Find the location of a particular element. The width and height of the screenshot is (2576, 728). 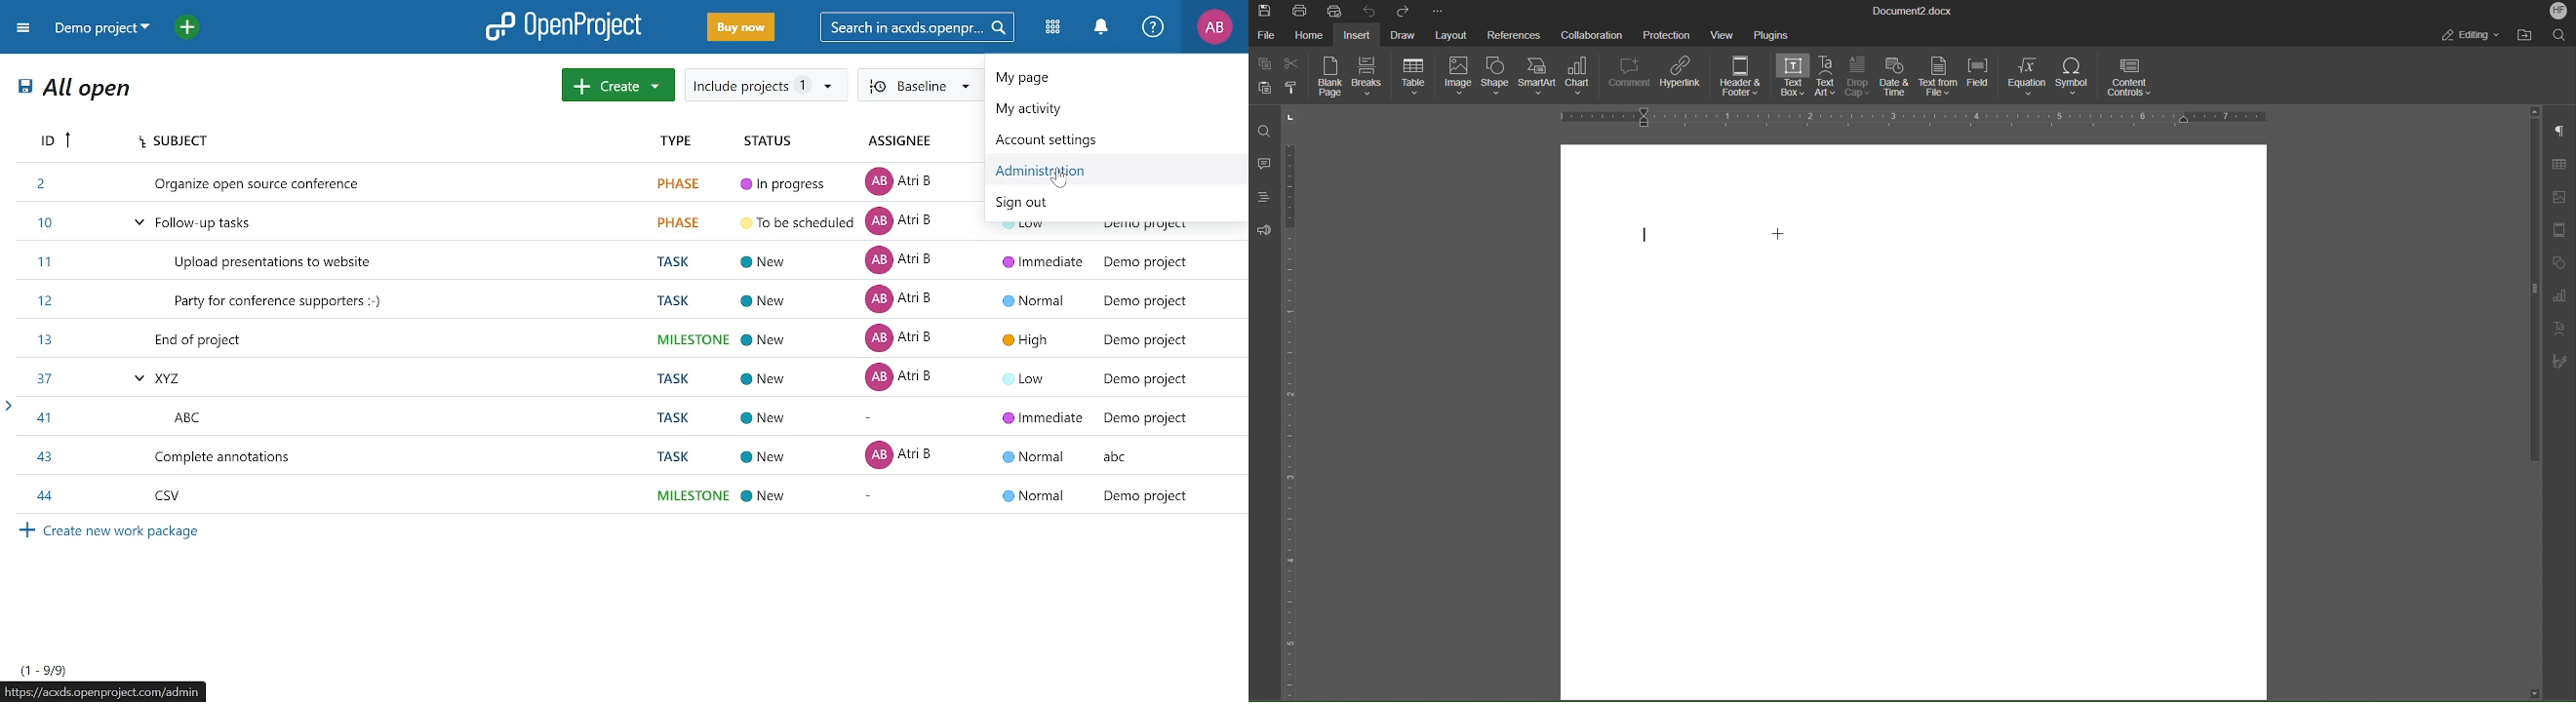

Vertical Ruler is located at coordinates (1292, 416).